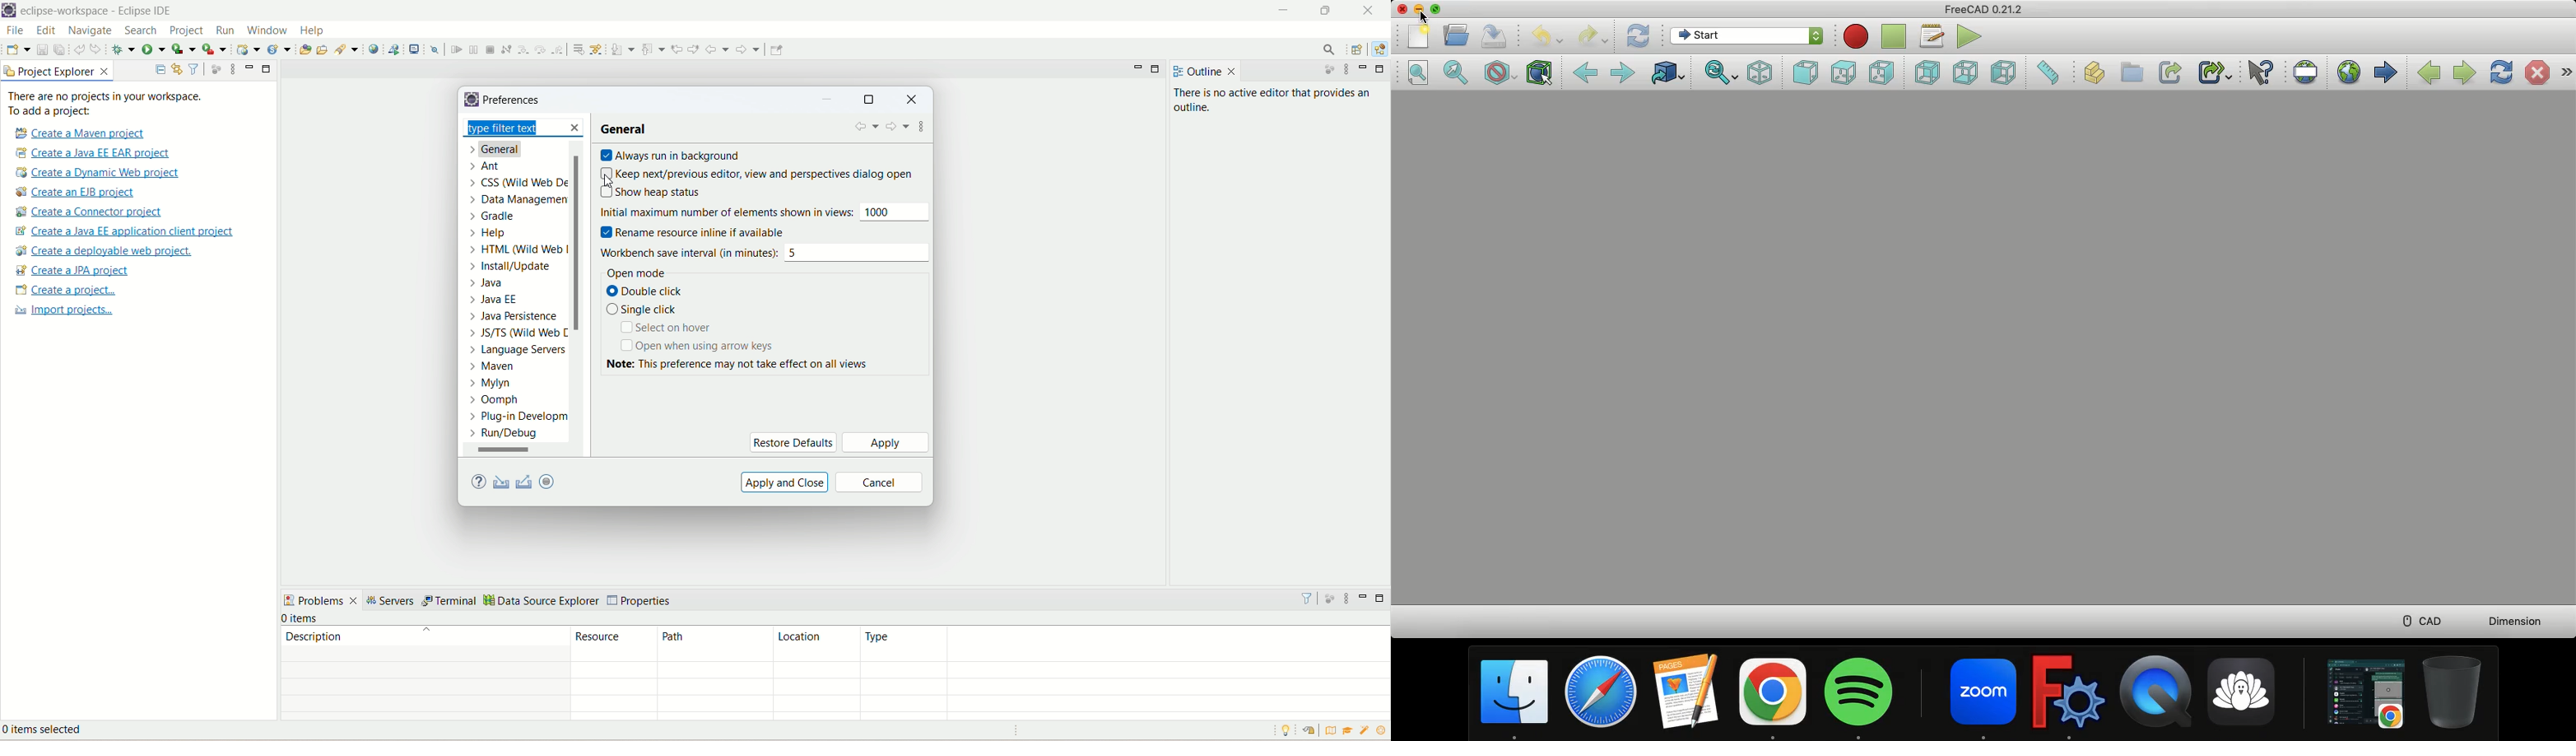 This screenshot has height=756, width=2576. I want to click on forward, so click(750, 49).